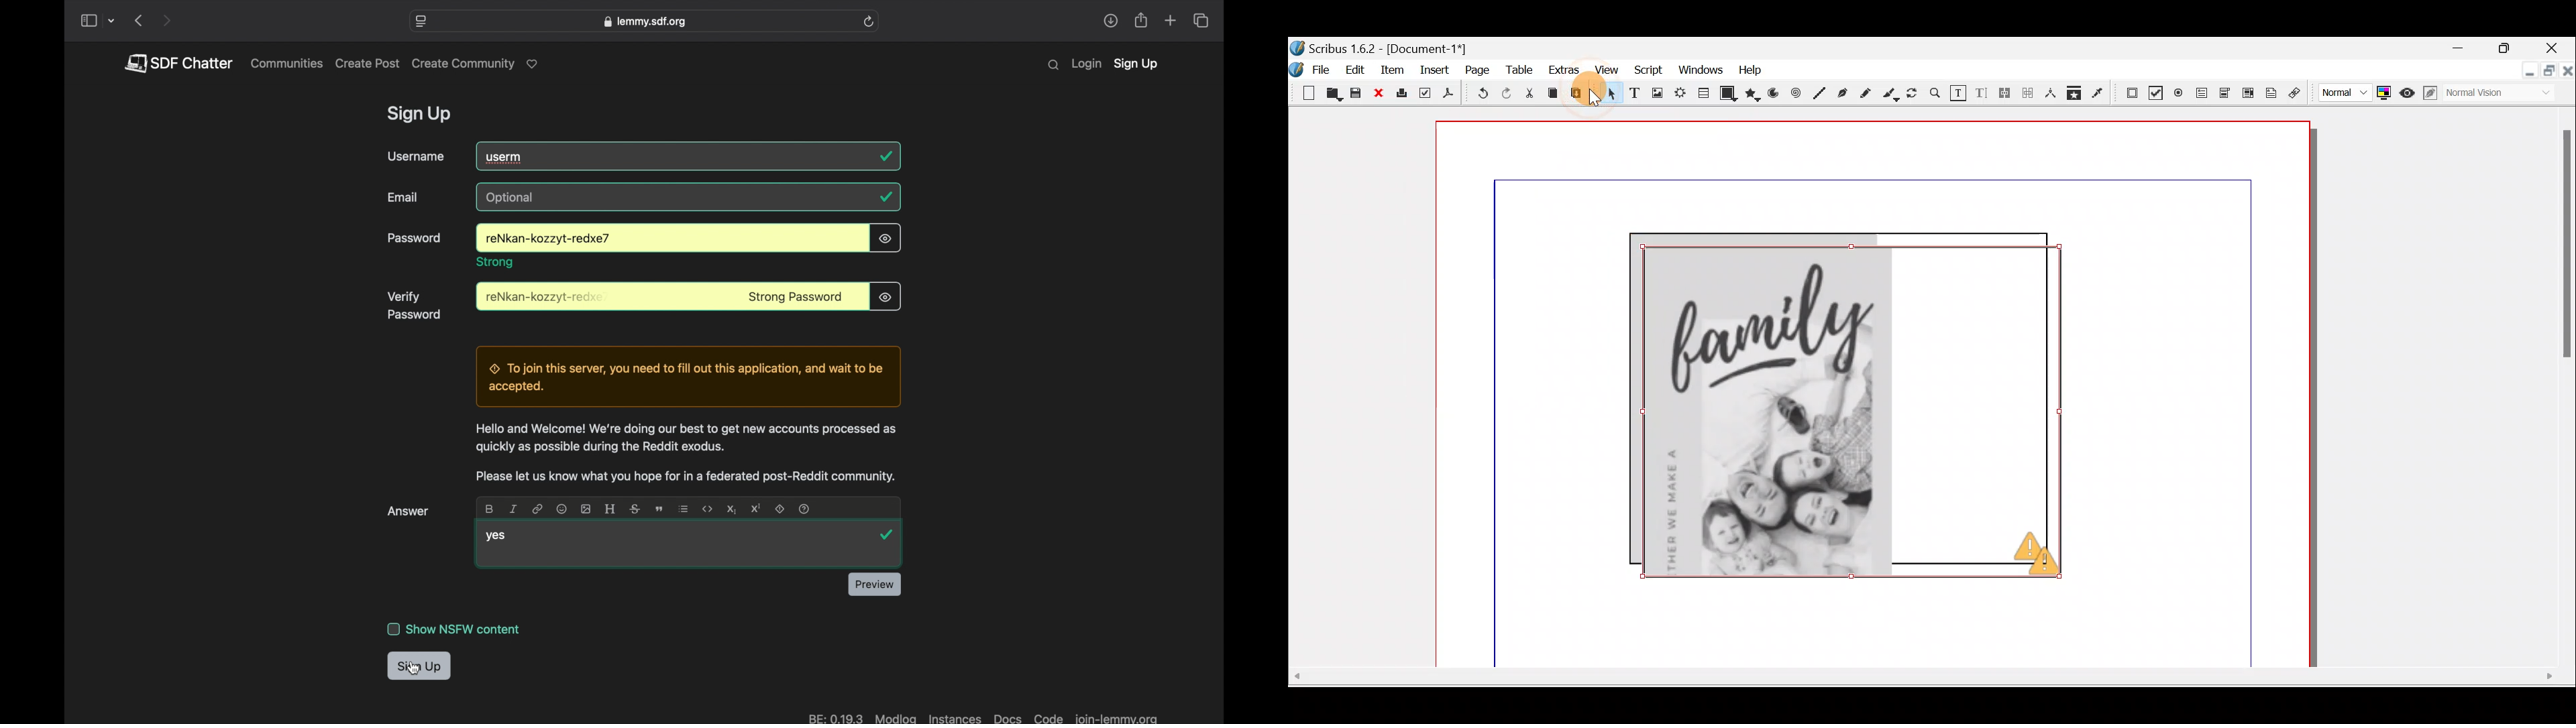 This screenshot has width=2576, height=728. I want to click on verify password, so click(415, 306).